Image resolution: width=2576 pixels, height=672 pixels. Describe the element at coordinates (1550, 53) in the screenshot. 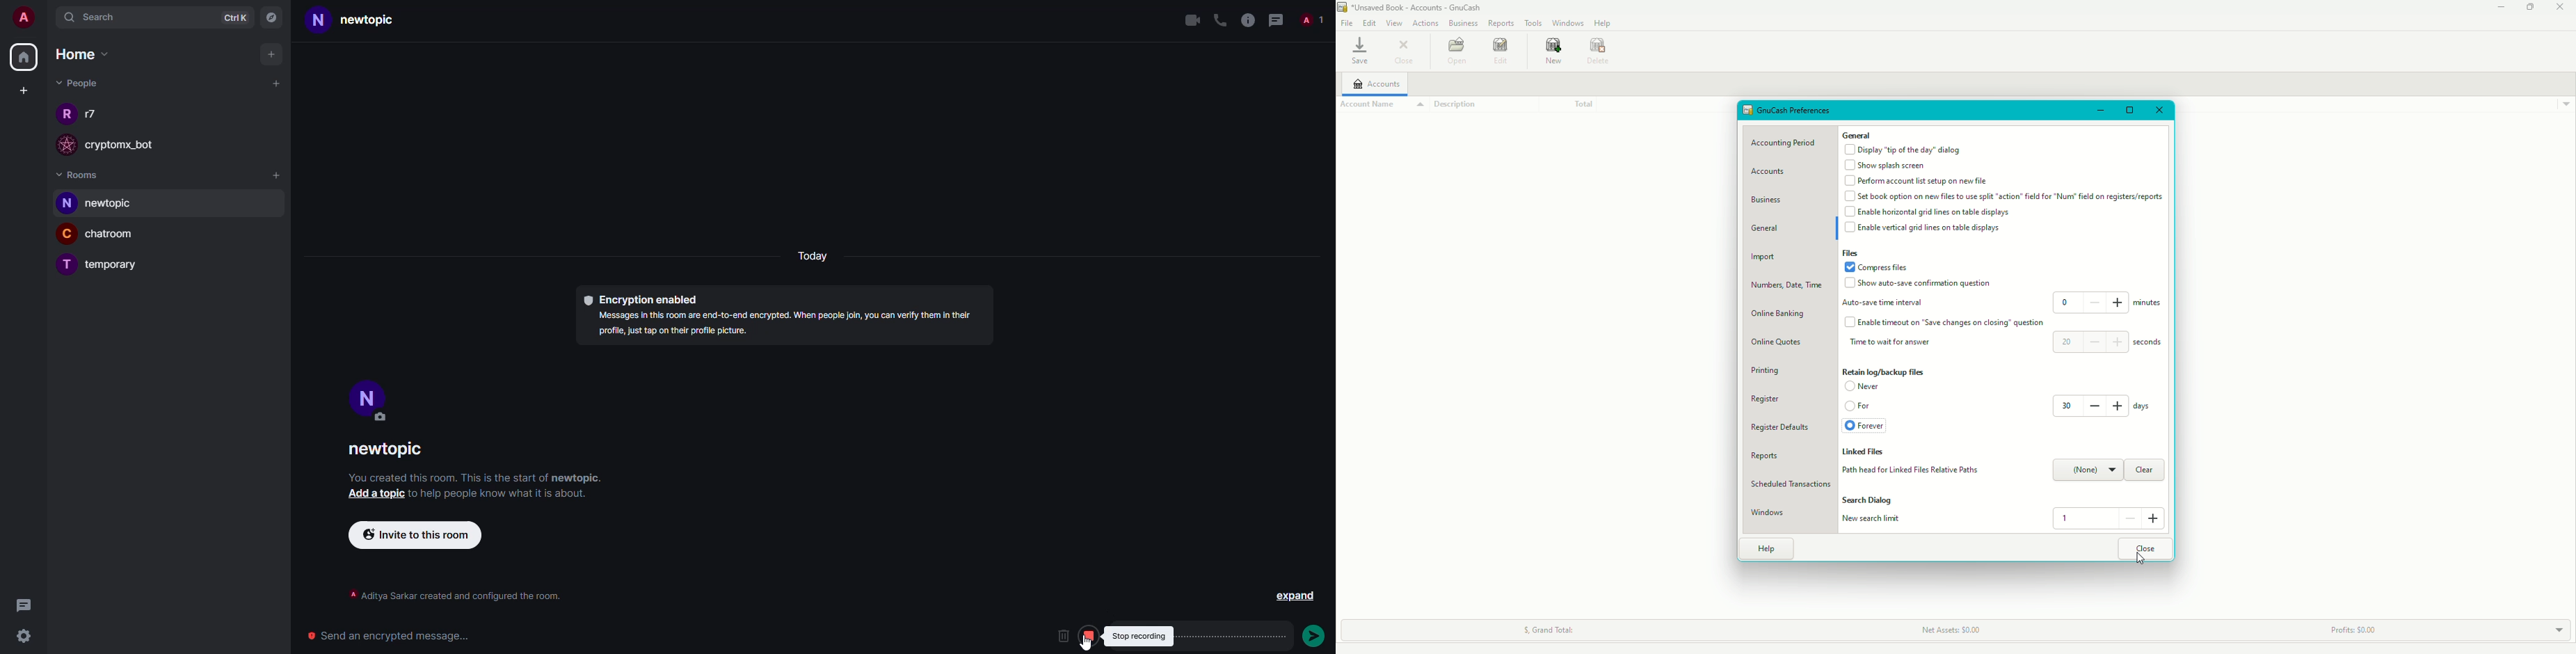

I see `new` at that location.